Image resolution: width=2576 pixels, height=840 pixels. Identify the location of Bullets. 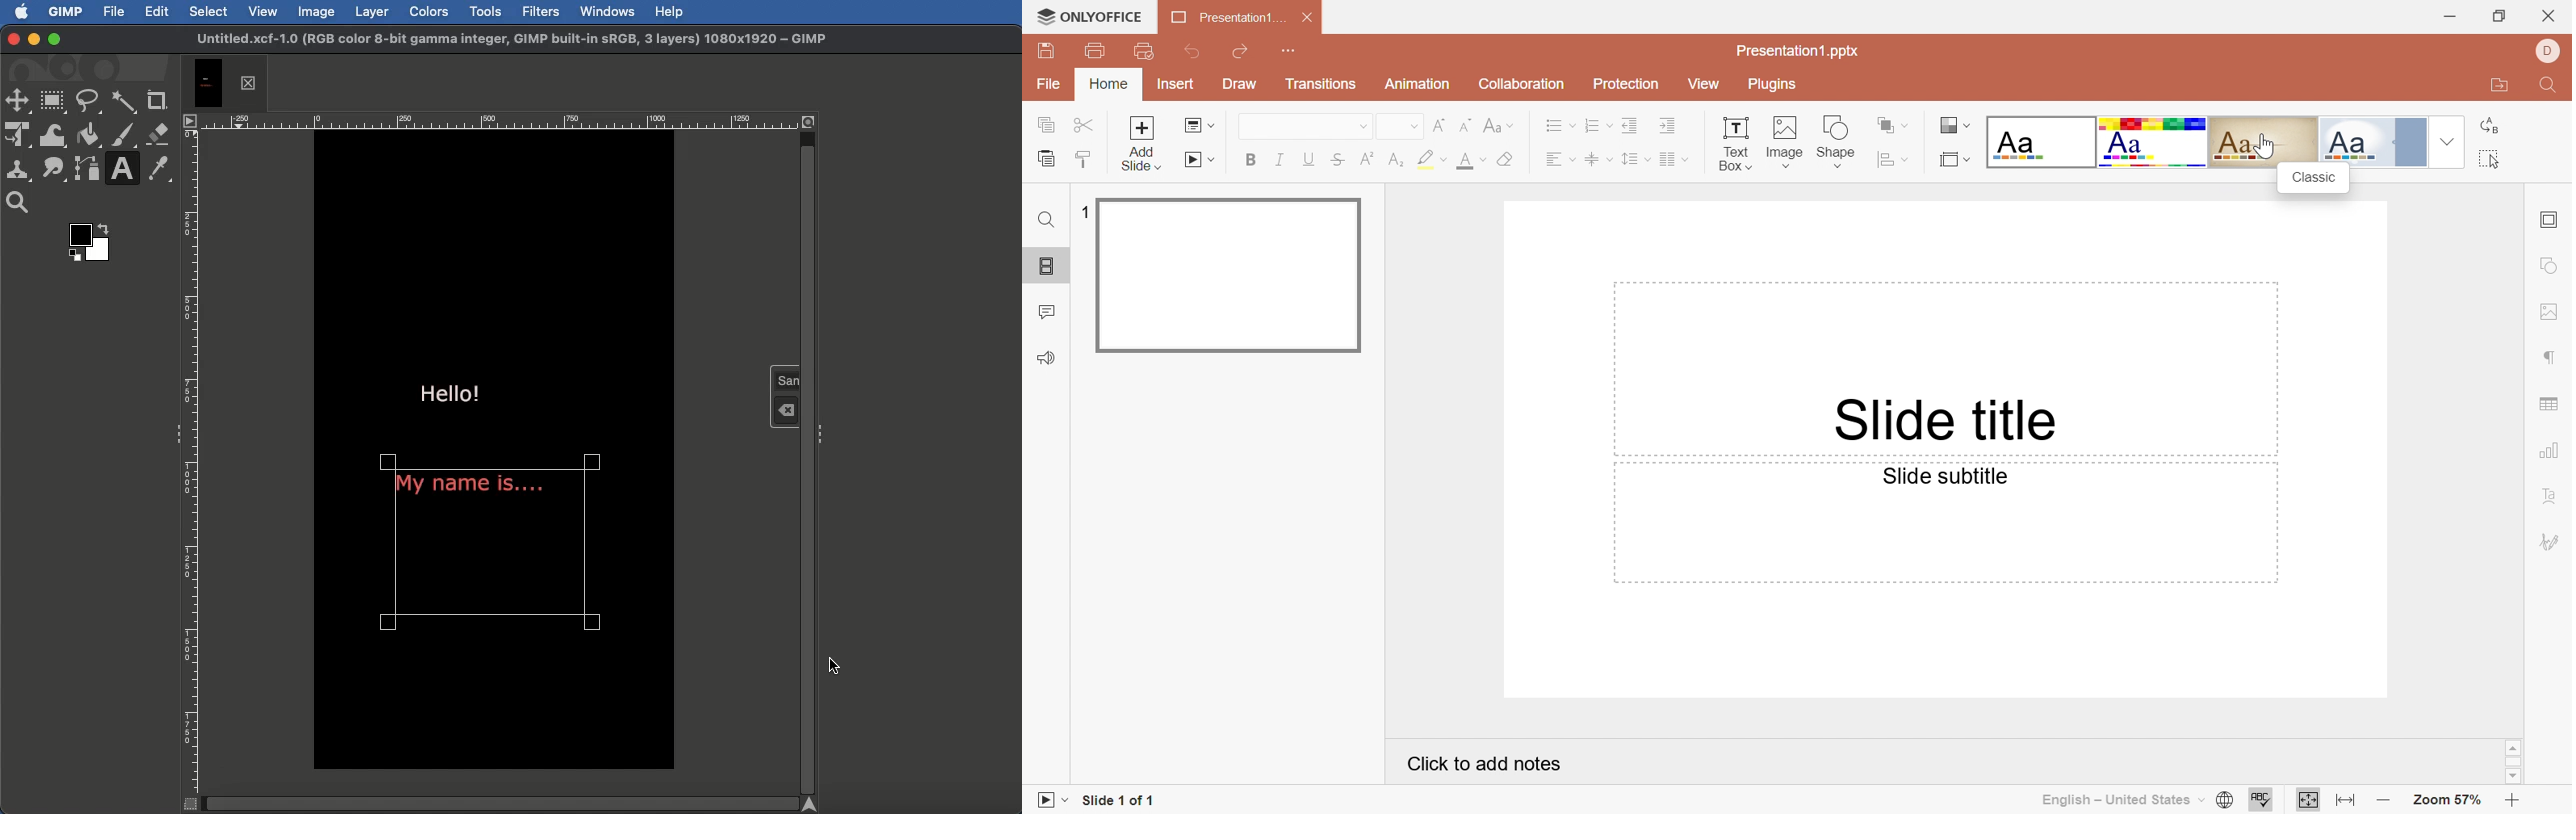
(1553, 126).